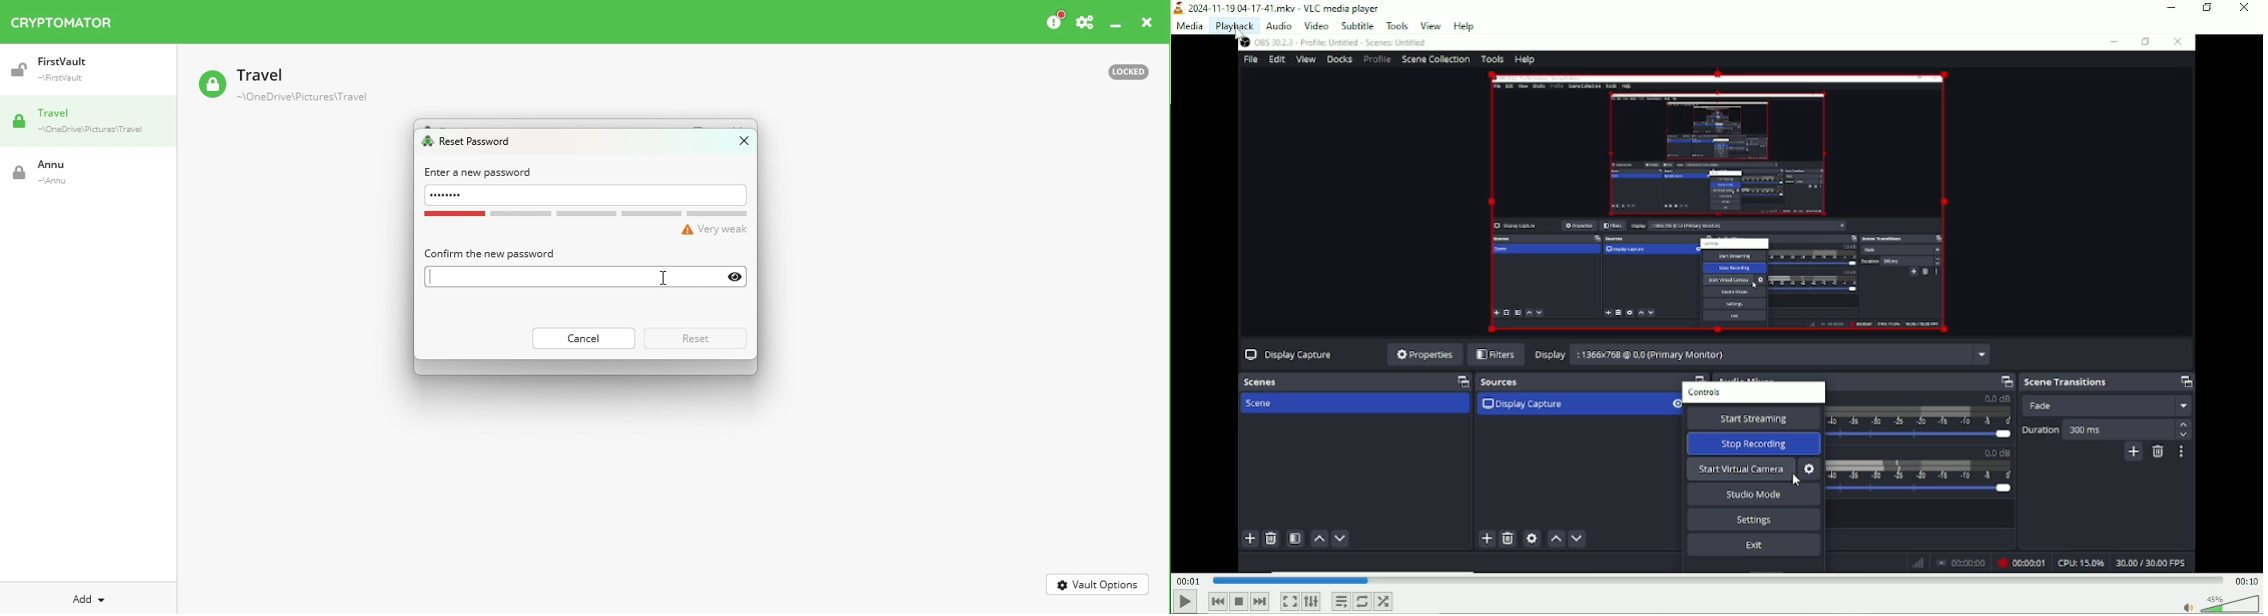 The image size is (2268, 616). I want to click on Please consider donating, so click(1054, 21).